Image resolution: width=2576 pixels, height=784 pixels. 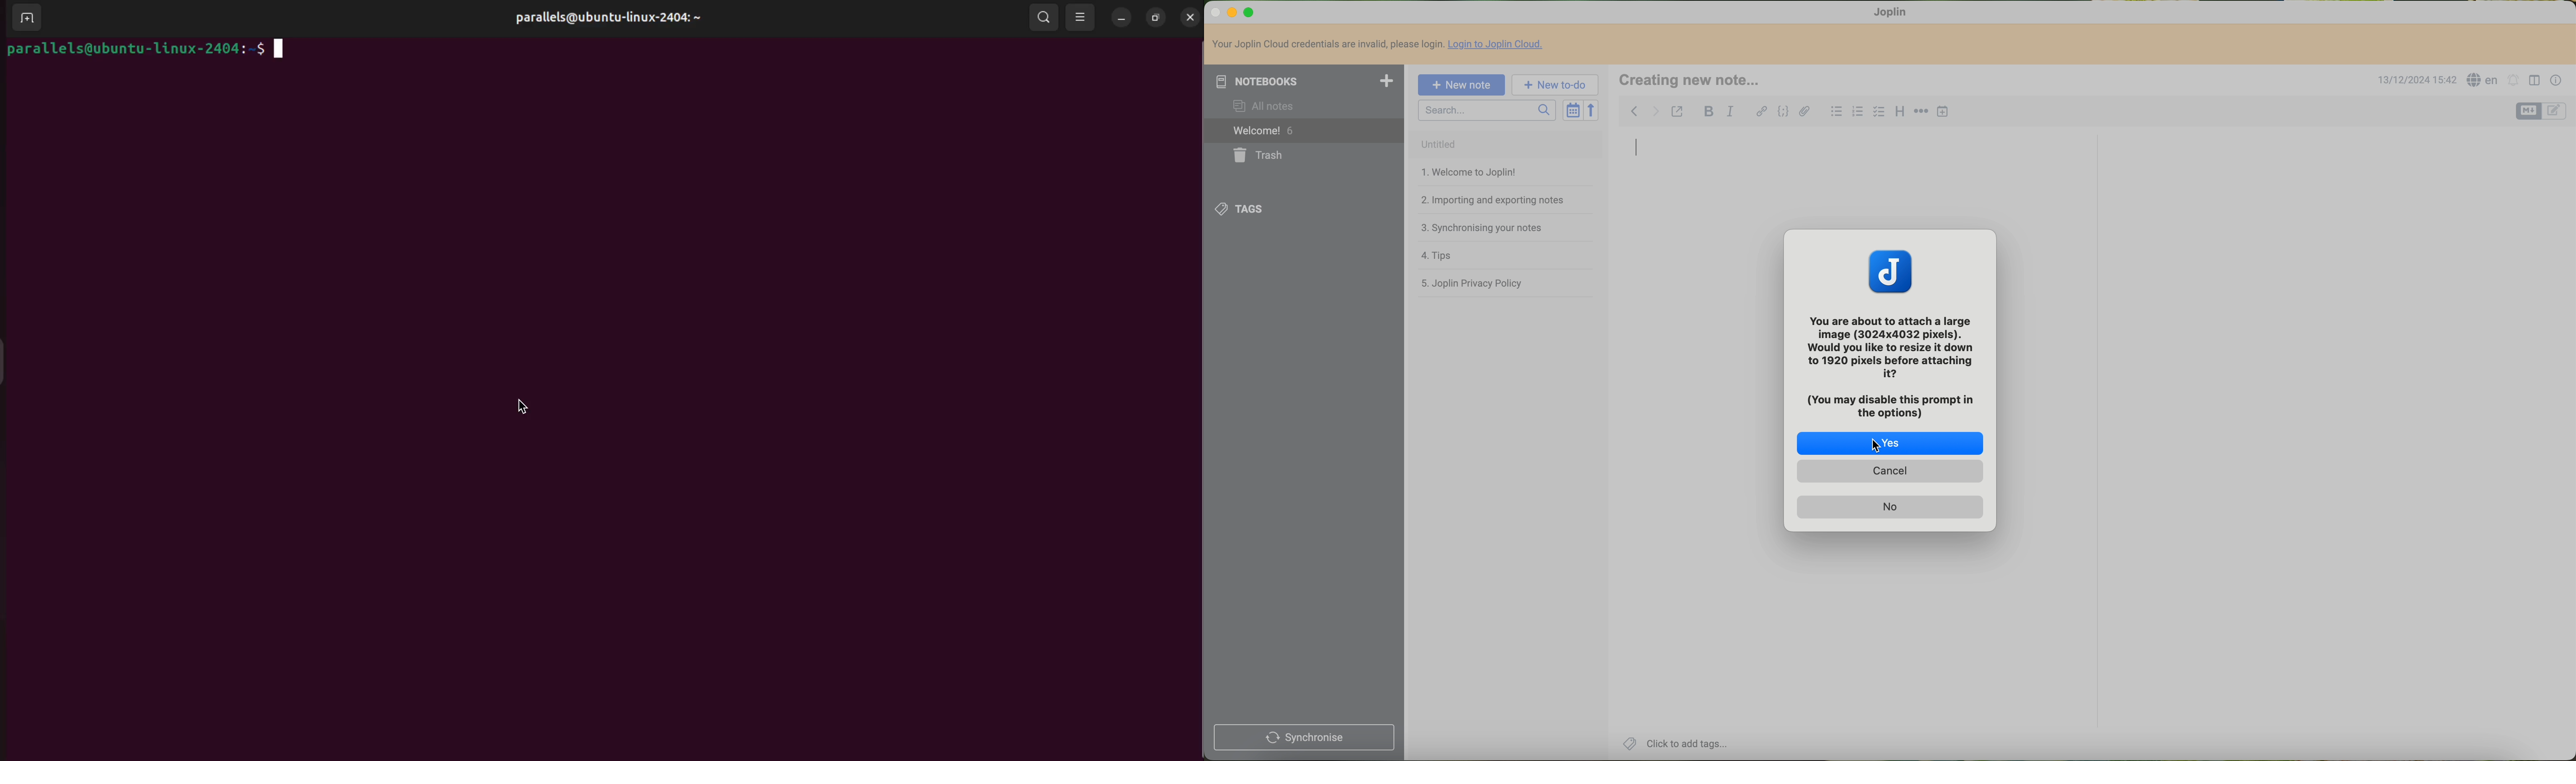 I want to click on maximize Calibre, so click(x=1250, y=13).